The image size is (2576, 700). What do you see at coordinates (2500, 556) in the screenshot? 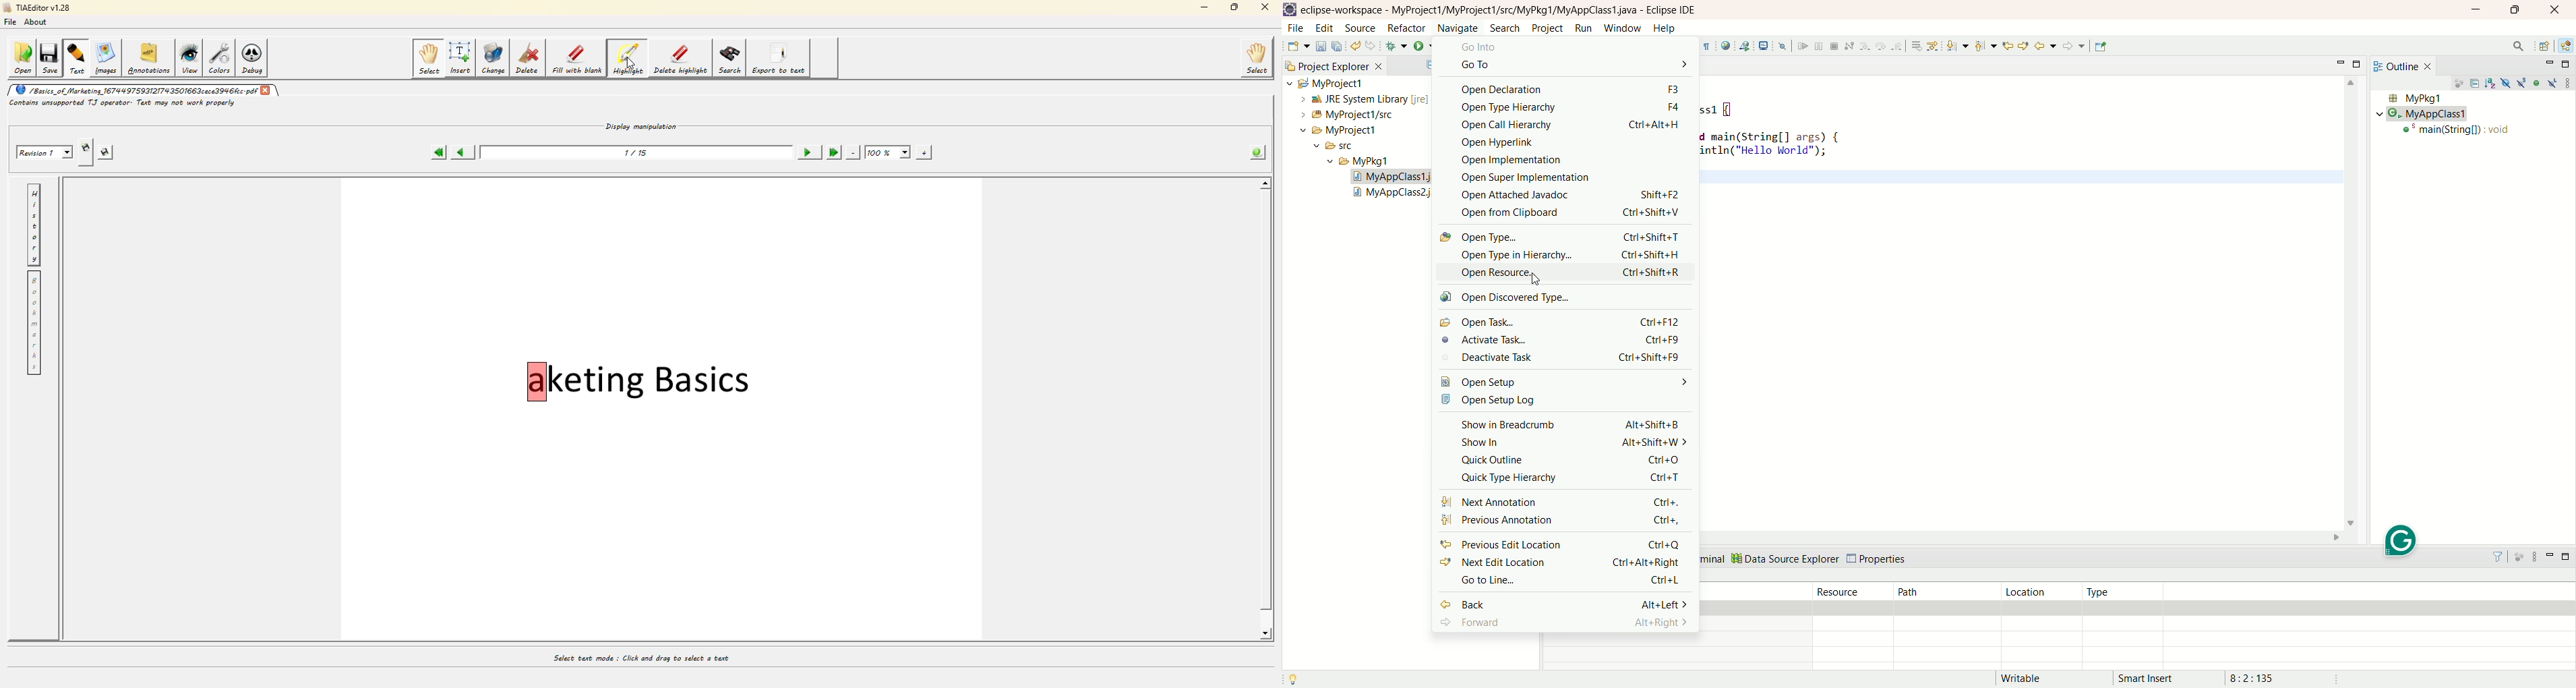
I see `filter` at bounding box center [2500, 556].